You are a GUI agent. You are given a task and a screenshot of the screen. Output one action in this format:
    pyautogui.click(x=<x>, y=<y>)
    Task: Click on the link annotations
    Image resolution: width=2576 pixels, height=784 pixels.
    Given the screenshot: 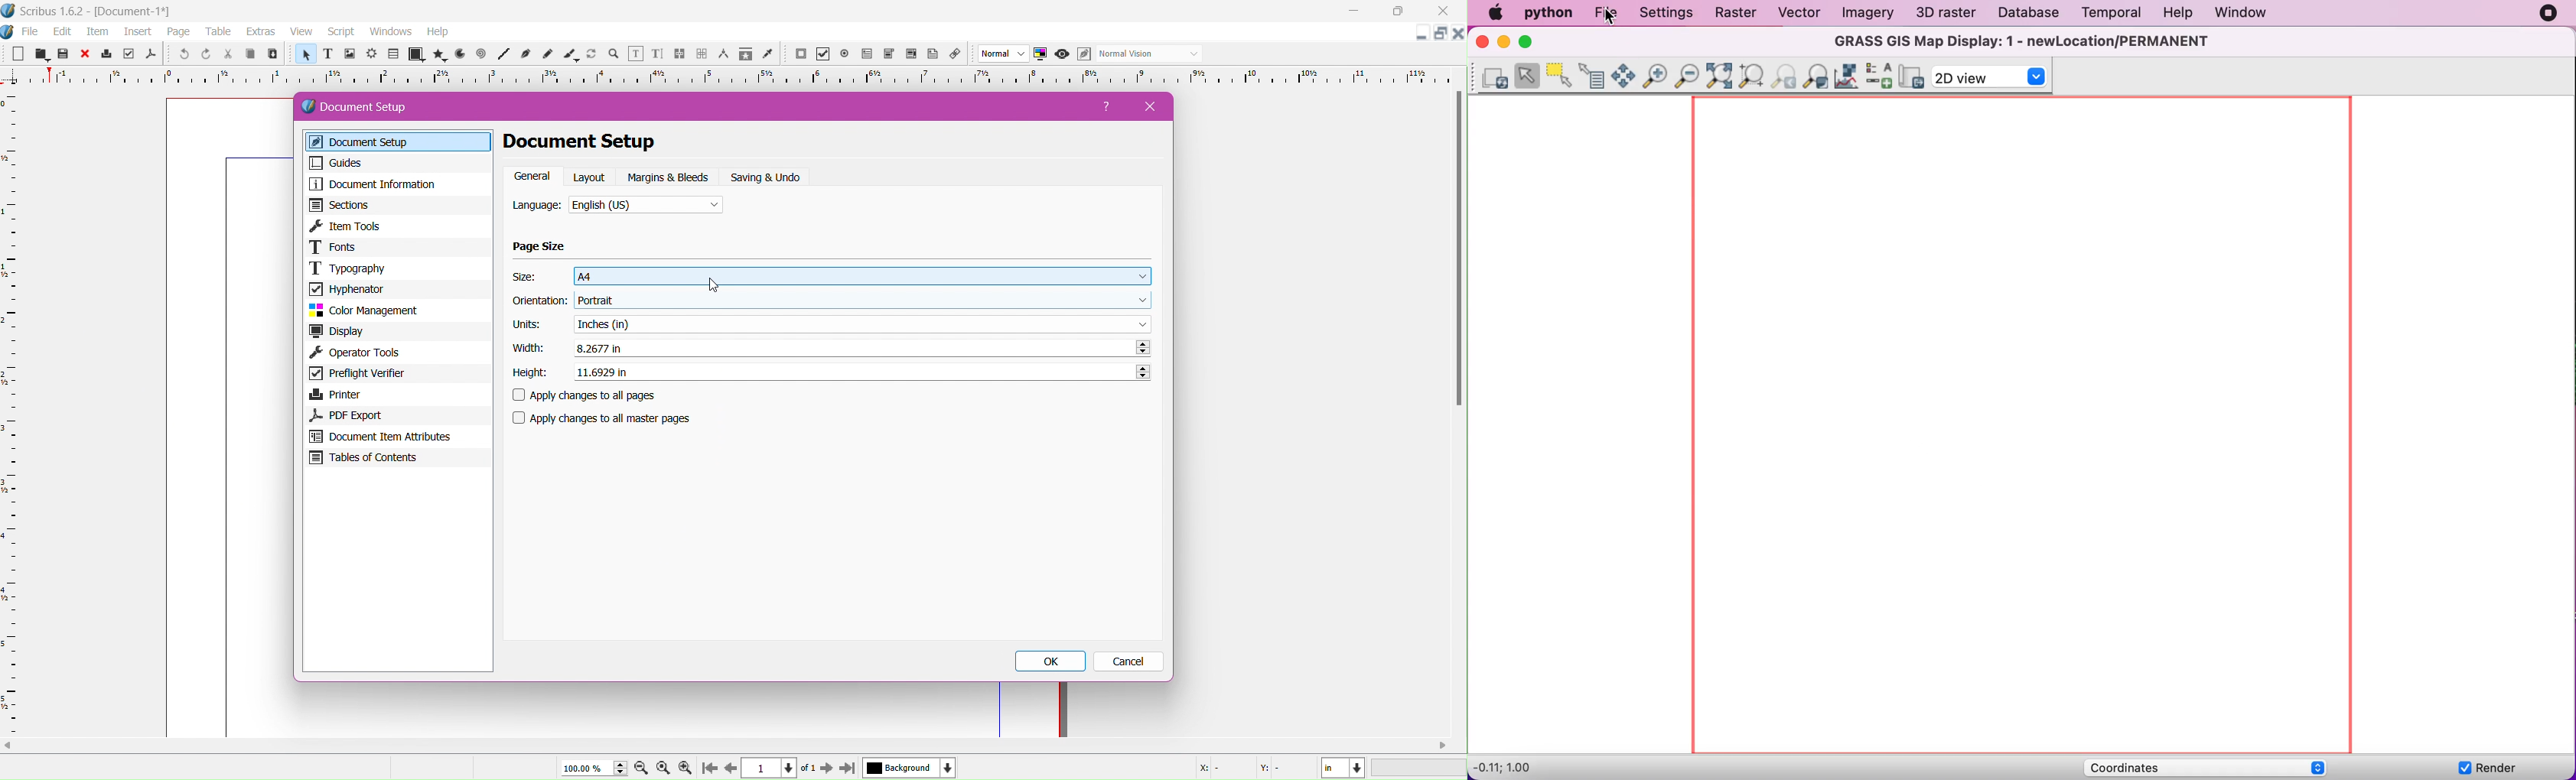 What is the action you would take?
    pyautogui.click(x=959, y=54)
    